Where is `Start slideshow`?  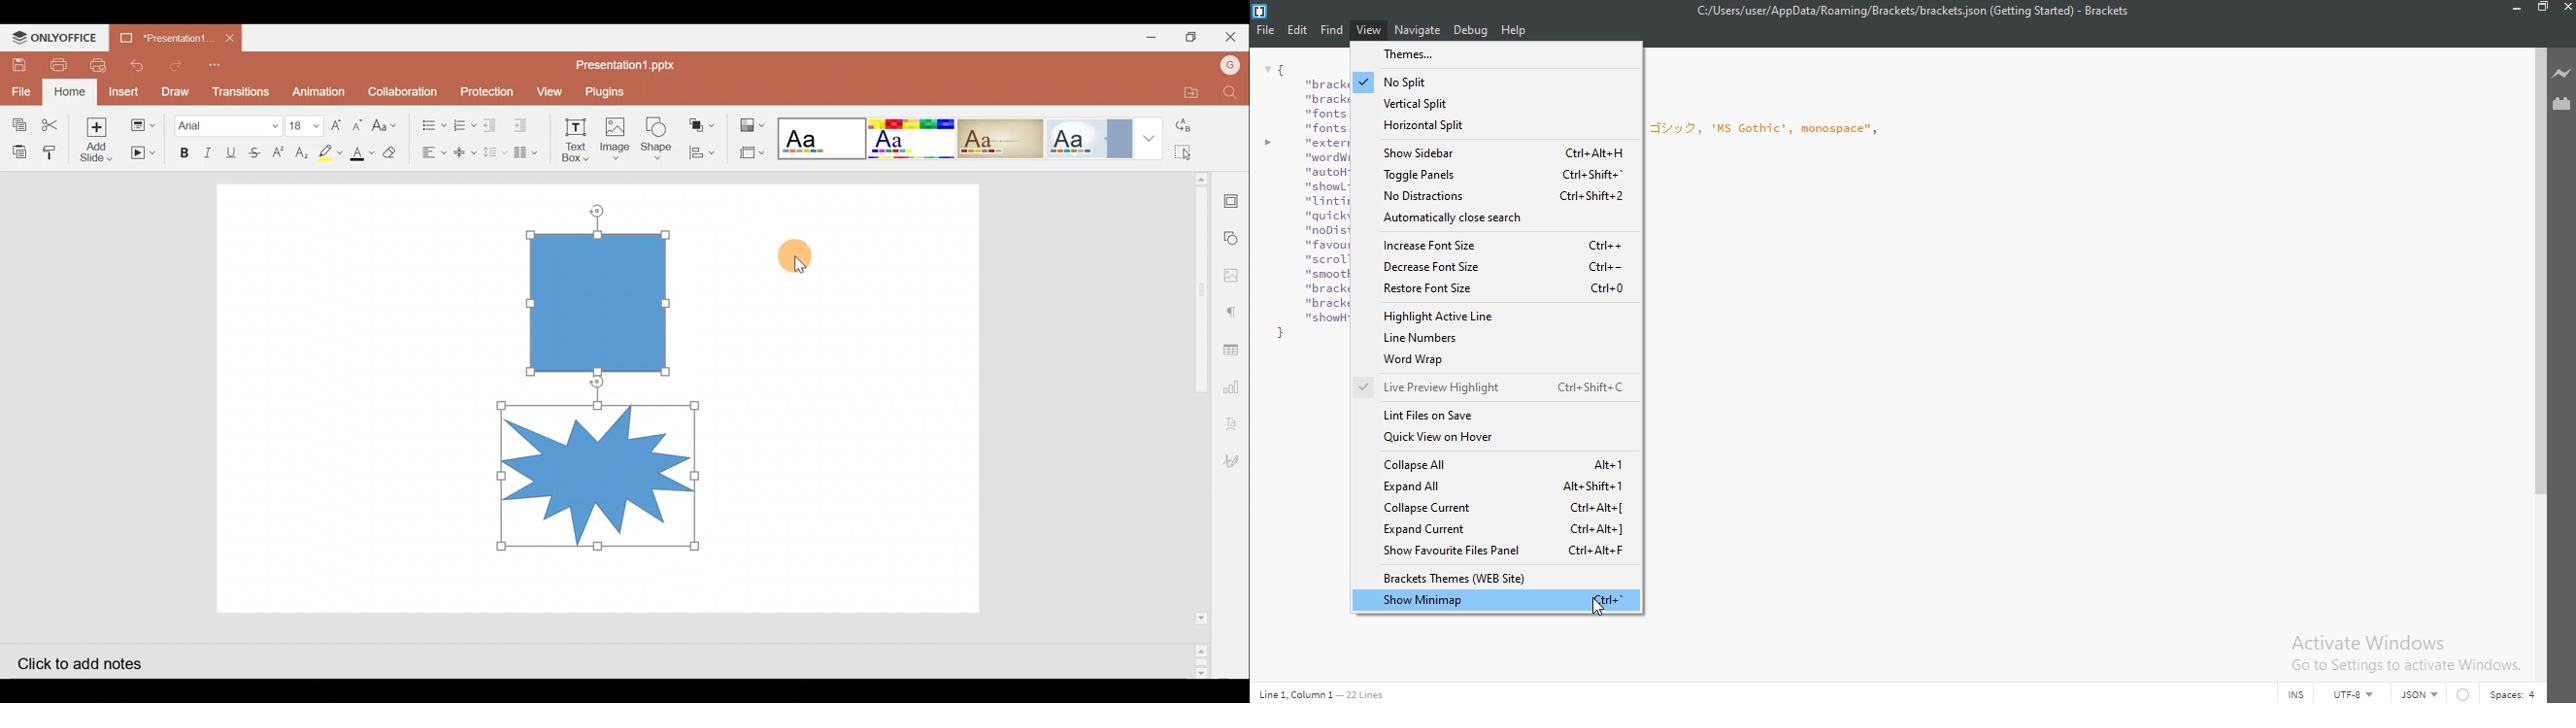 Start slideshow is located at coordinates (141, 153).